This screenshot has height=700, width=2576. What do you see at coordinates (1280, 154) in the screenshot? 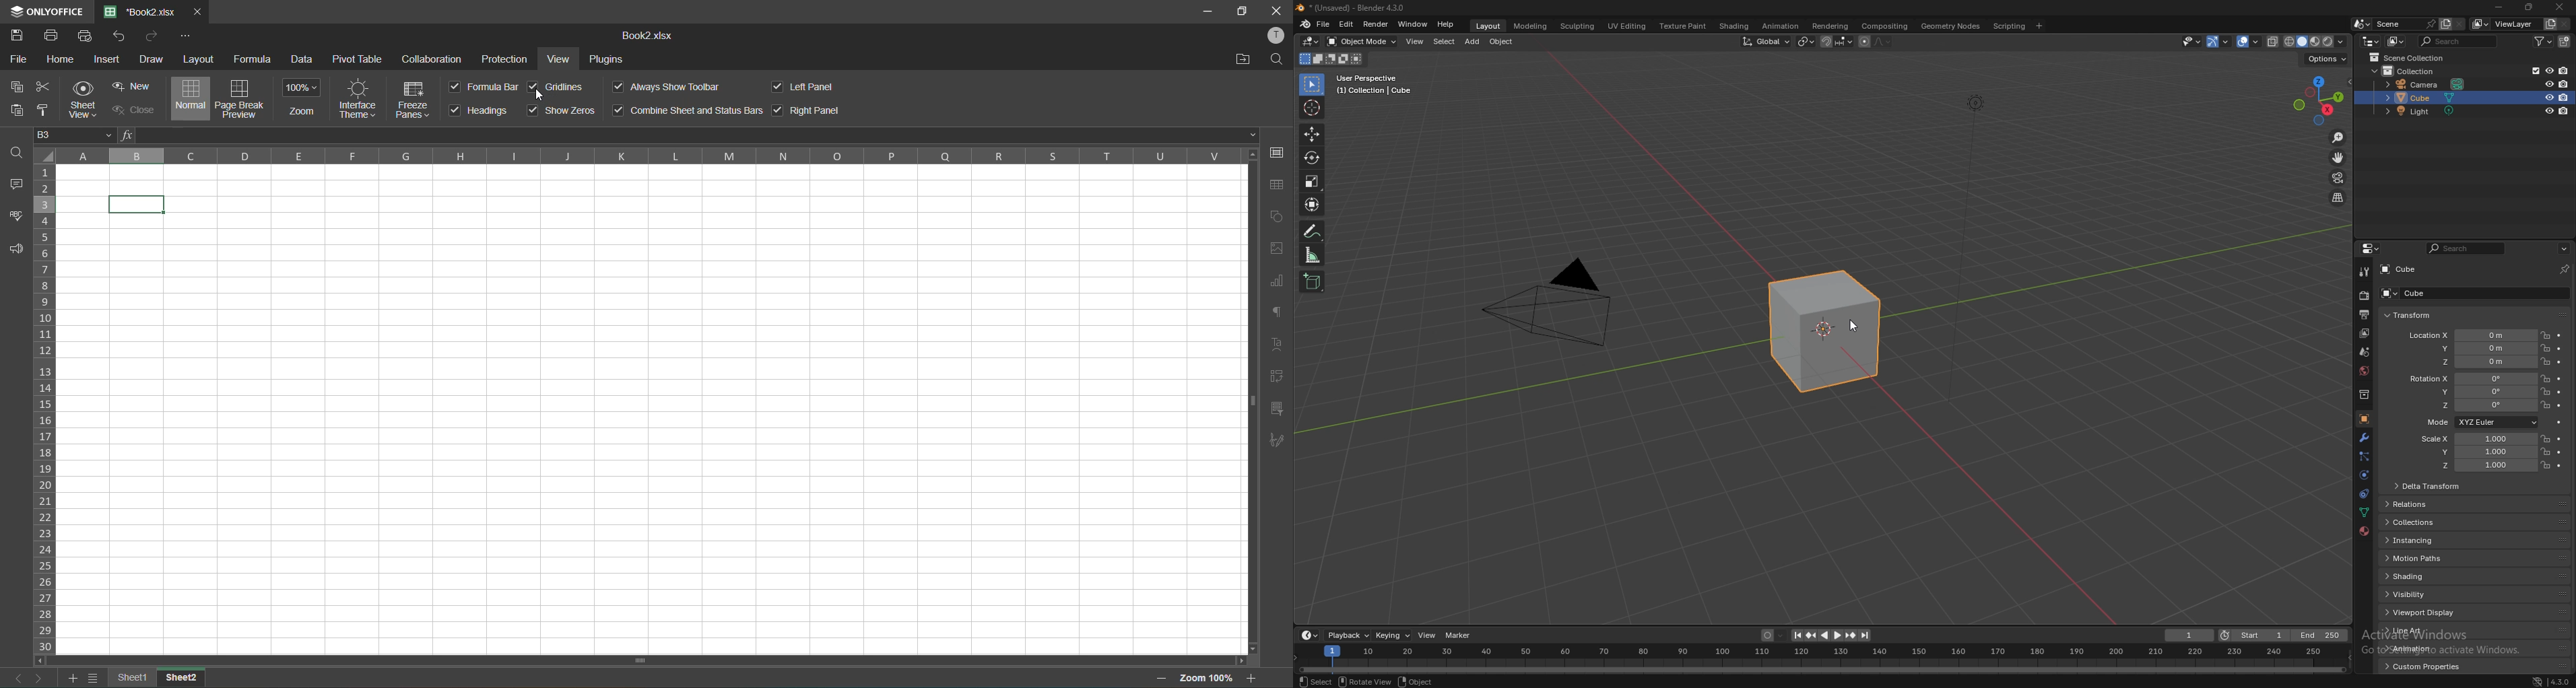
I see `cell settings` at bounding box center [1280, 154].